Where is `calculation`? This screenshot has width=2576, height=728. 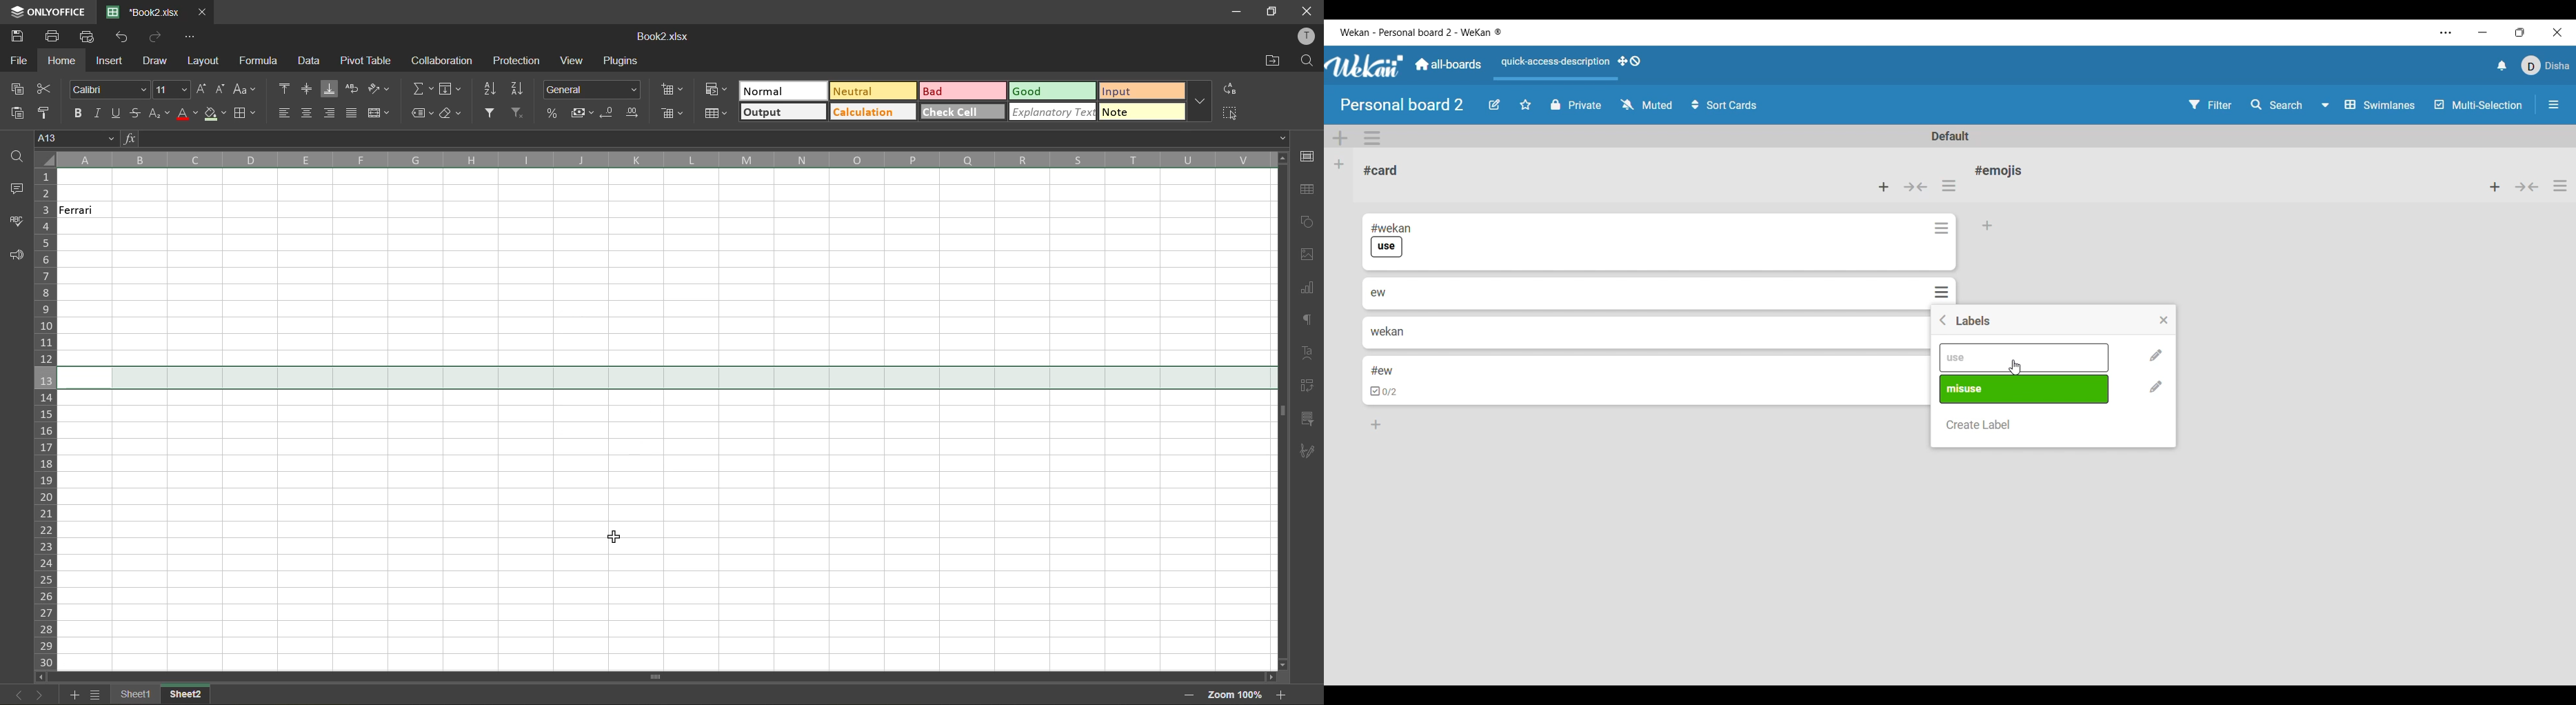
calculation is located at coordinates (873, 112).